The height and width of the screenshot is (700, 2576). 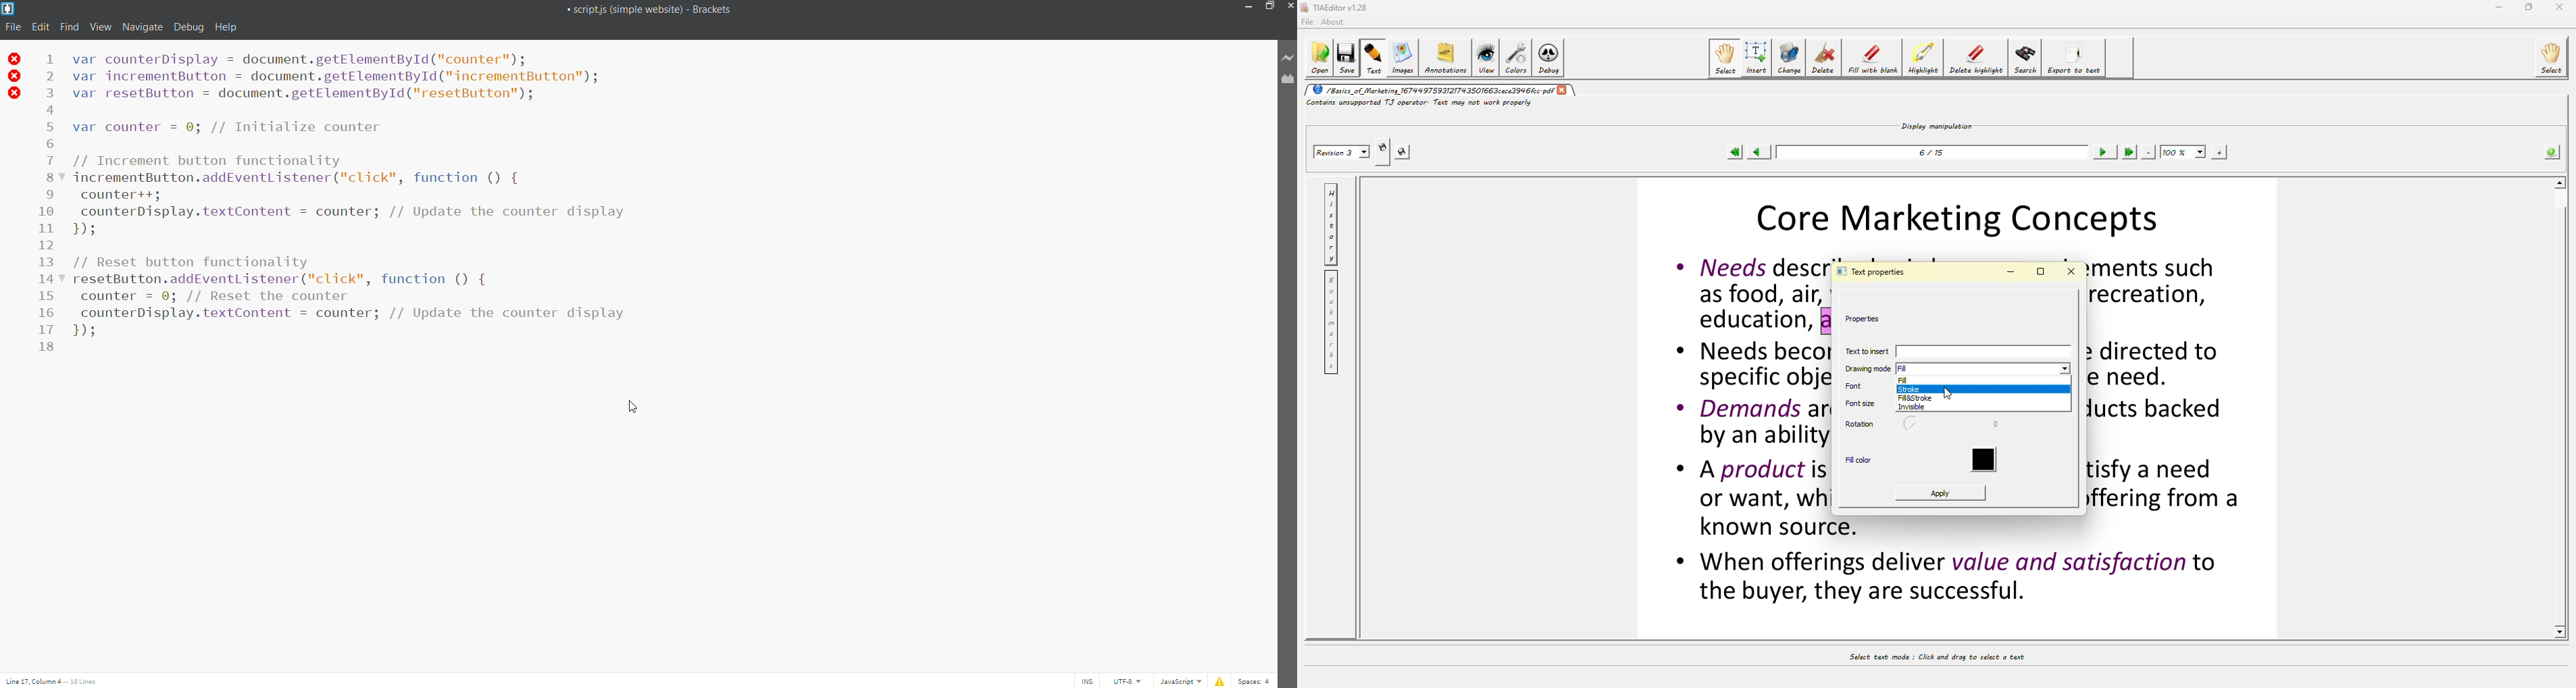 I want to click on line number, so click(x=51, y=202).